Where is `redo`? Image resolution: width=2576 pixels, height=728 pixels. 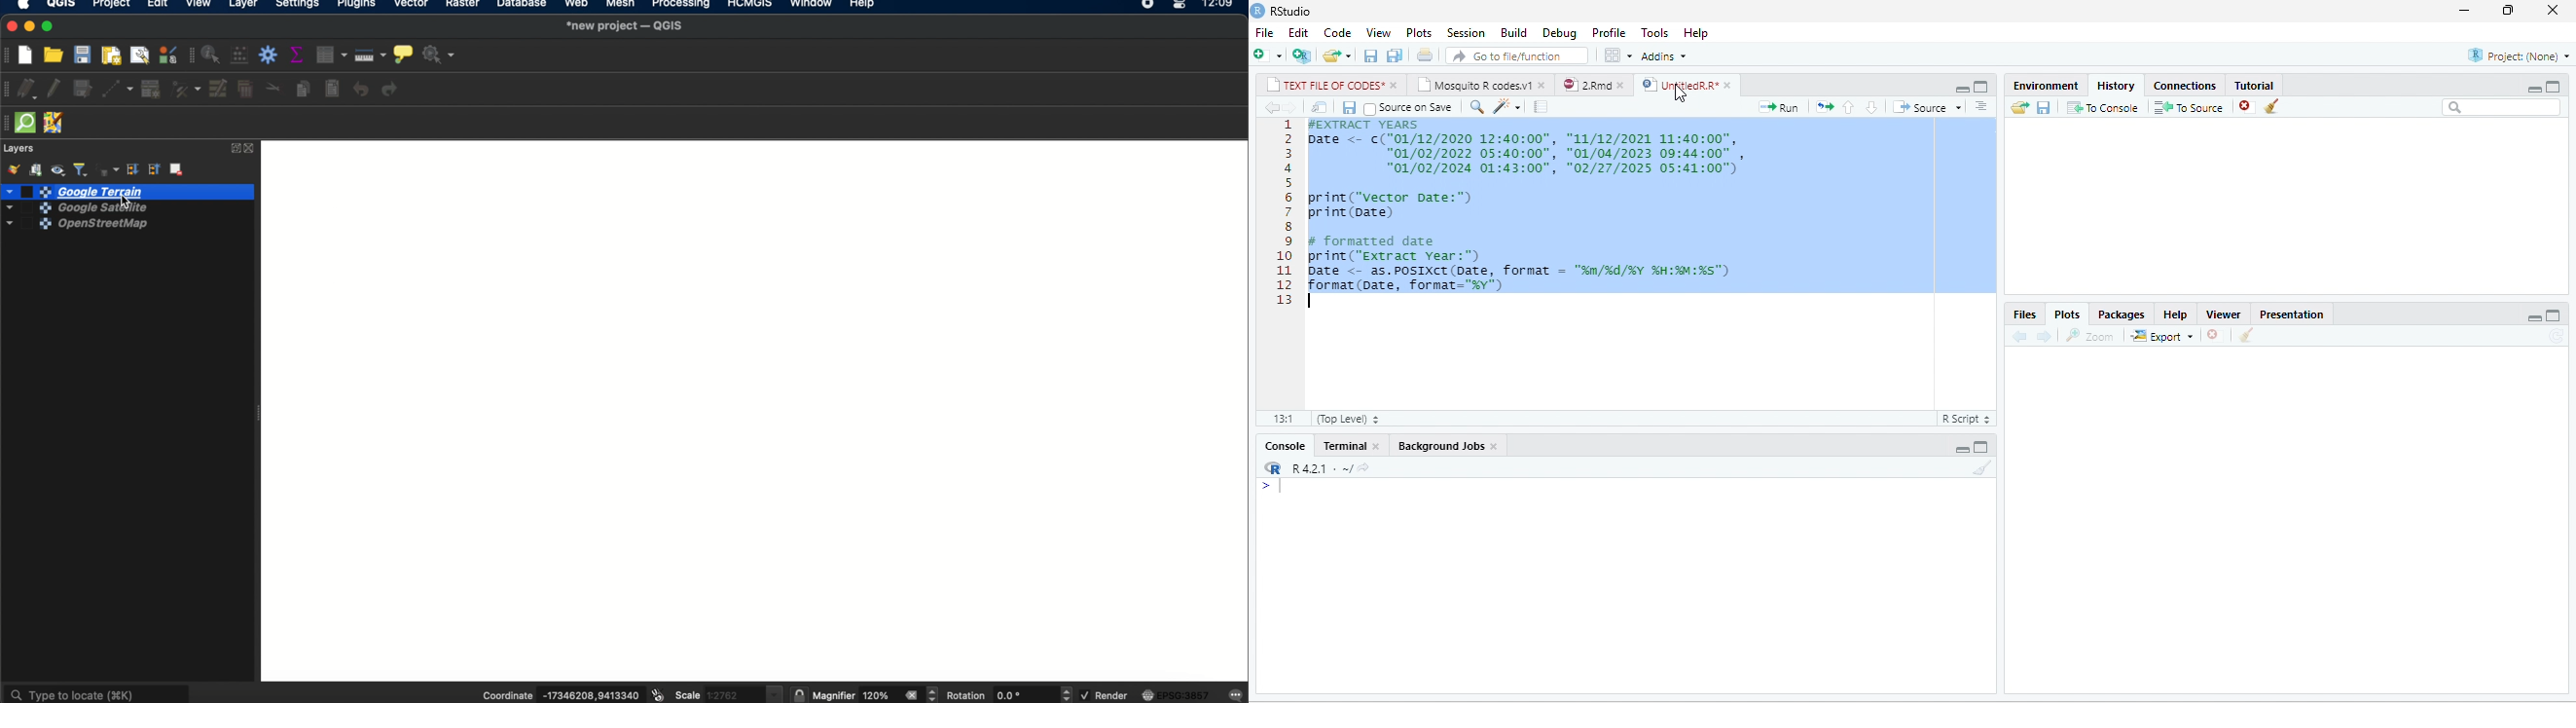 redo is located at coordinates (393, 90).